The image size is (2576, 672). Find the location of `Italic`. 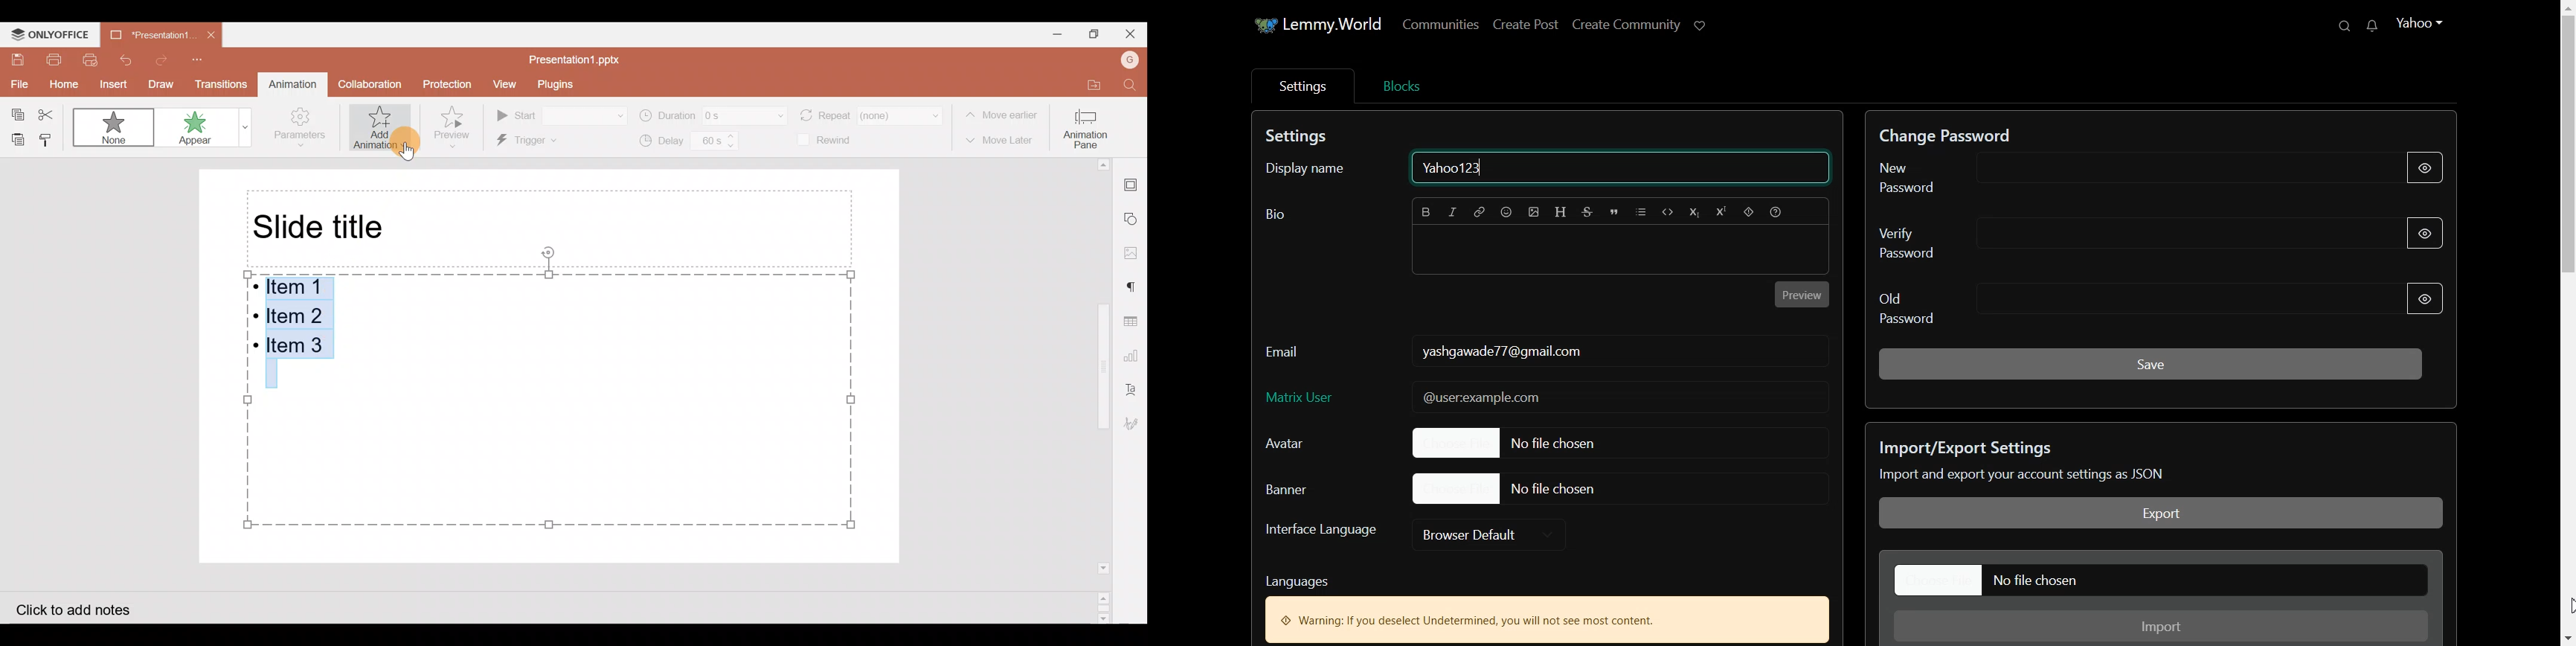

Italic is located at coordinates (1454, 213).